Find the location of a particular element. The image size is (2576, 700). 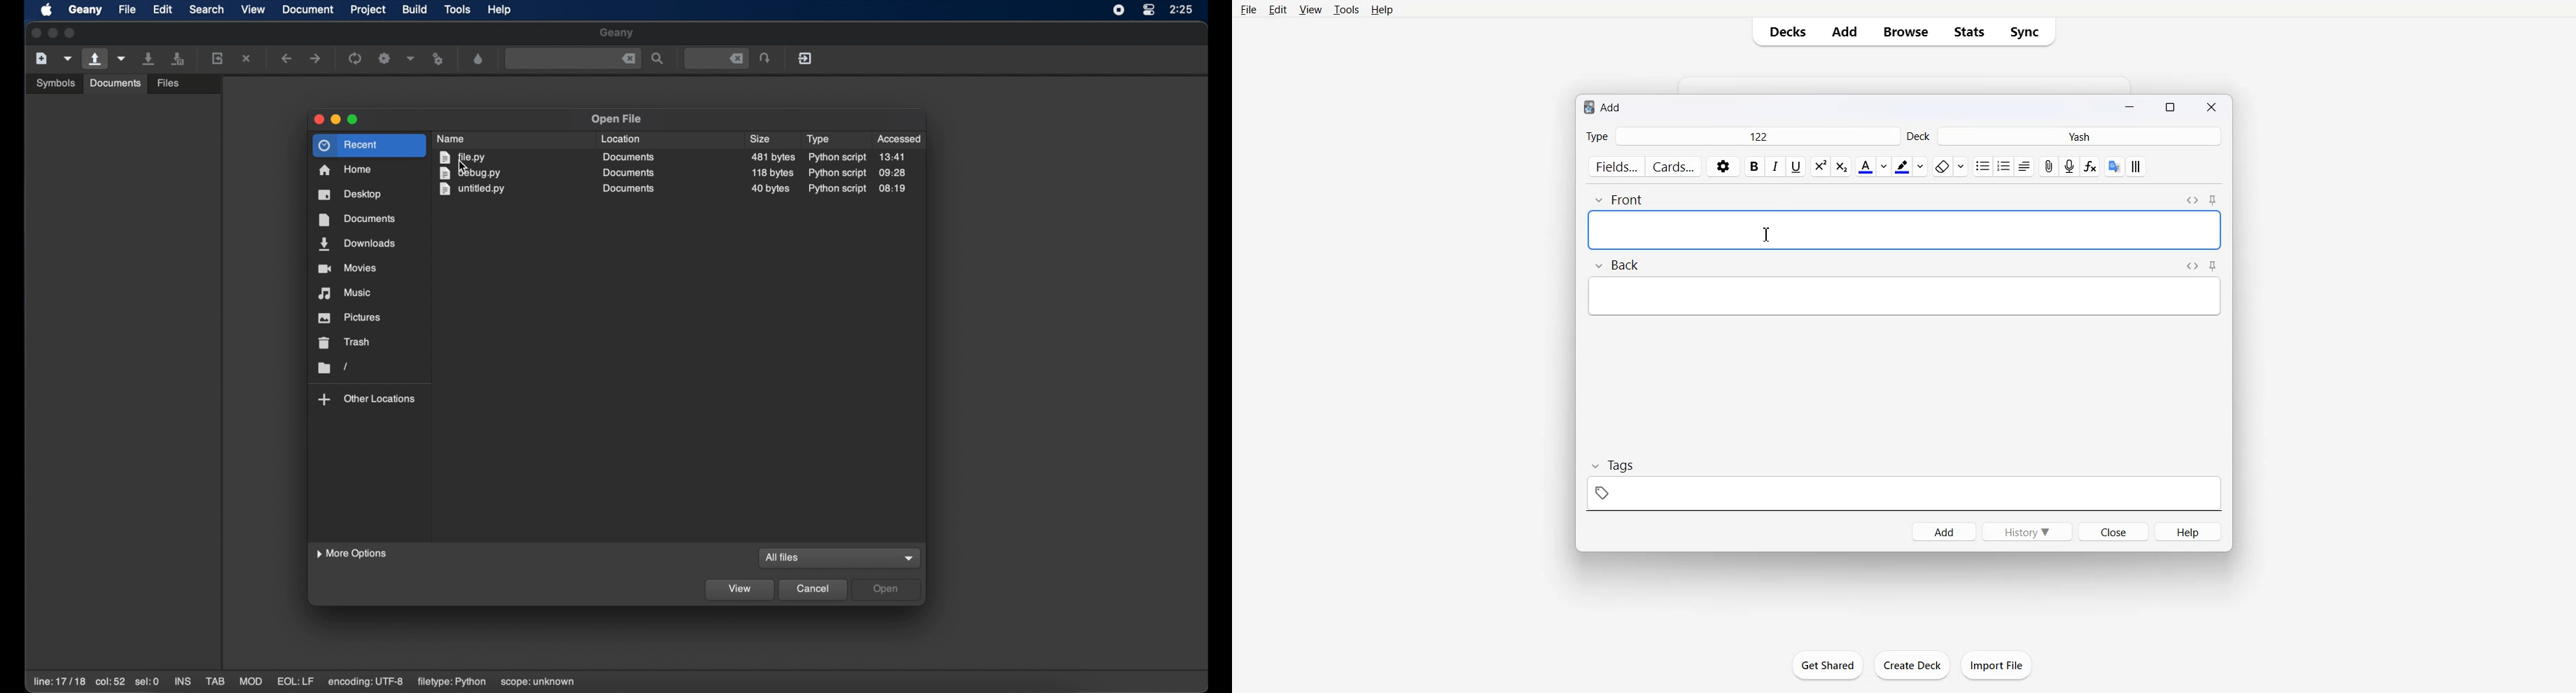

Underline is located at coordinates (1796, 167).